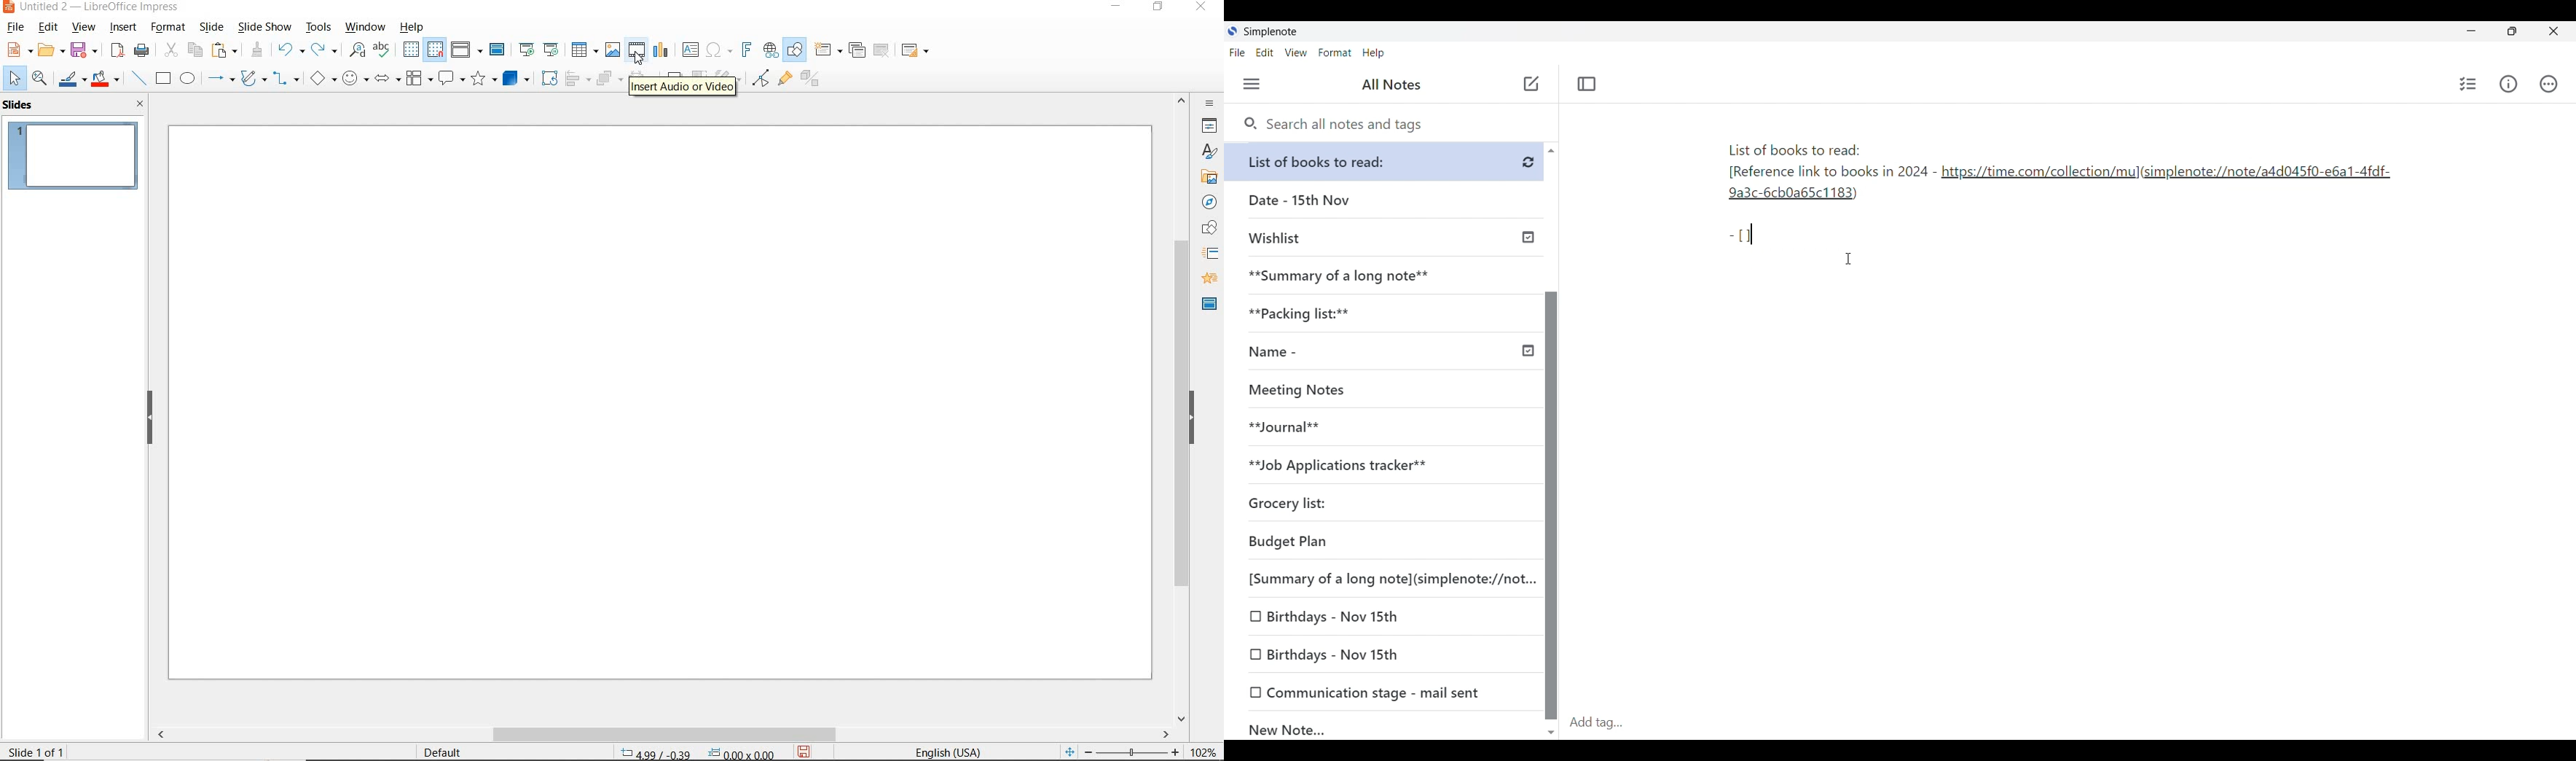  I want to click on SLIDE LAYOUT, so click(915, 50).